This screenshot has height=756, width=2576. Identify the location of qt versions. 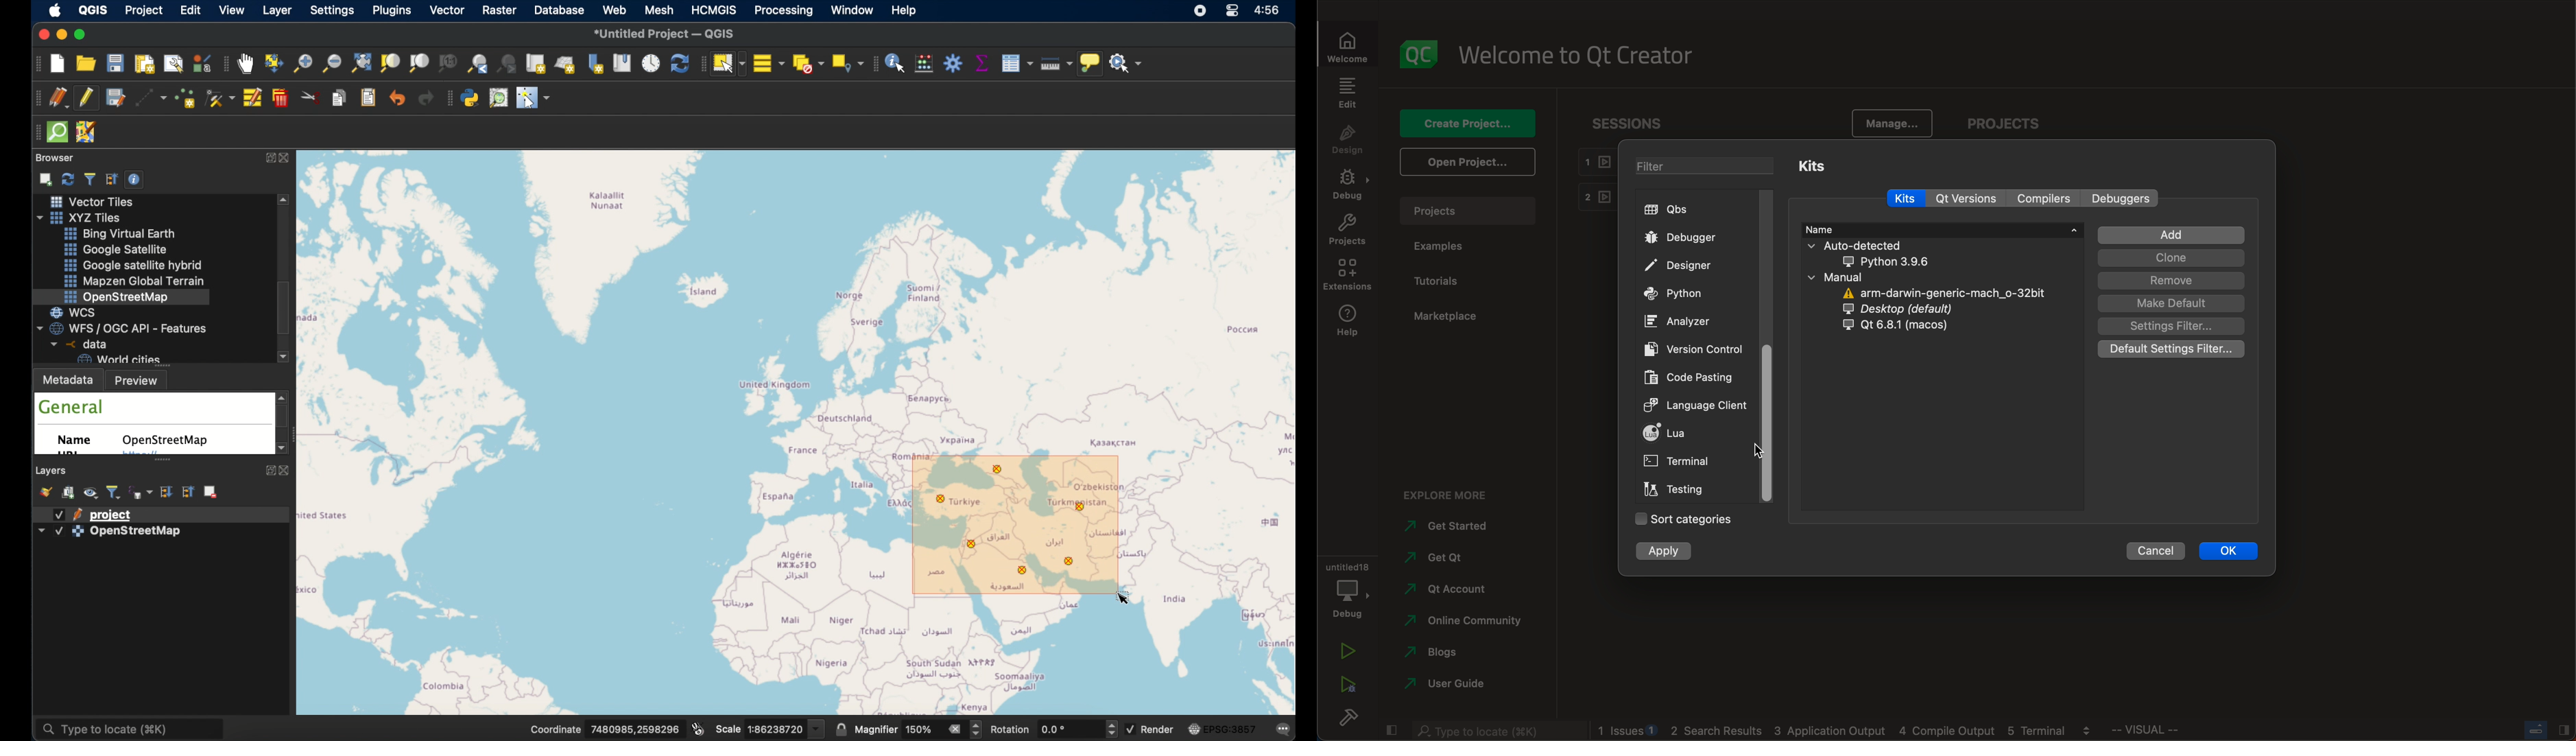
(1970, 198).